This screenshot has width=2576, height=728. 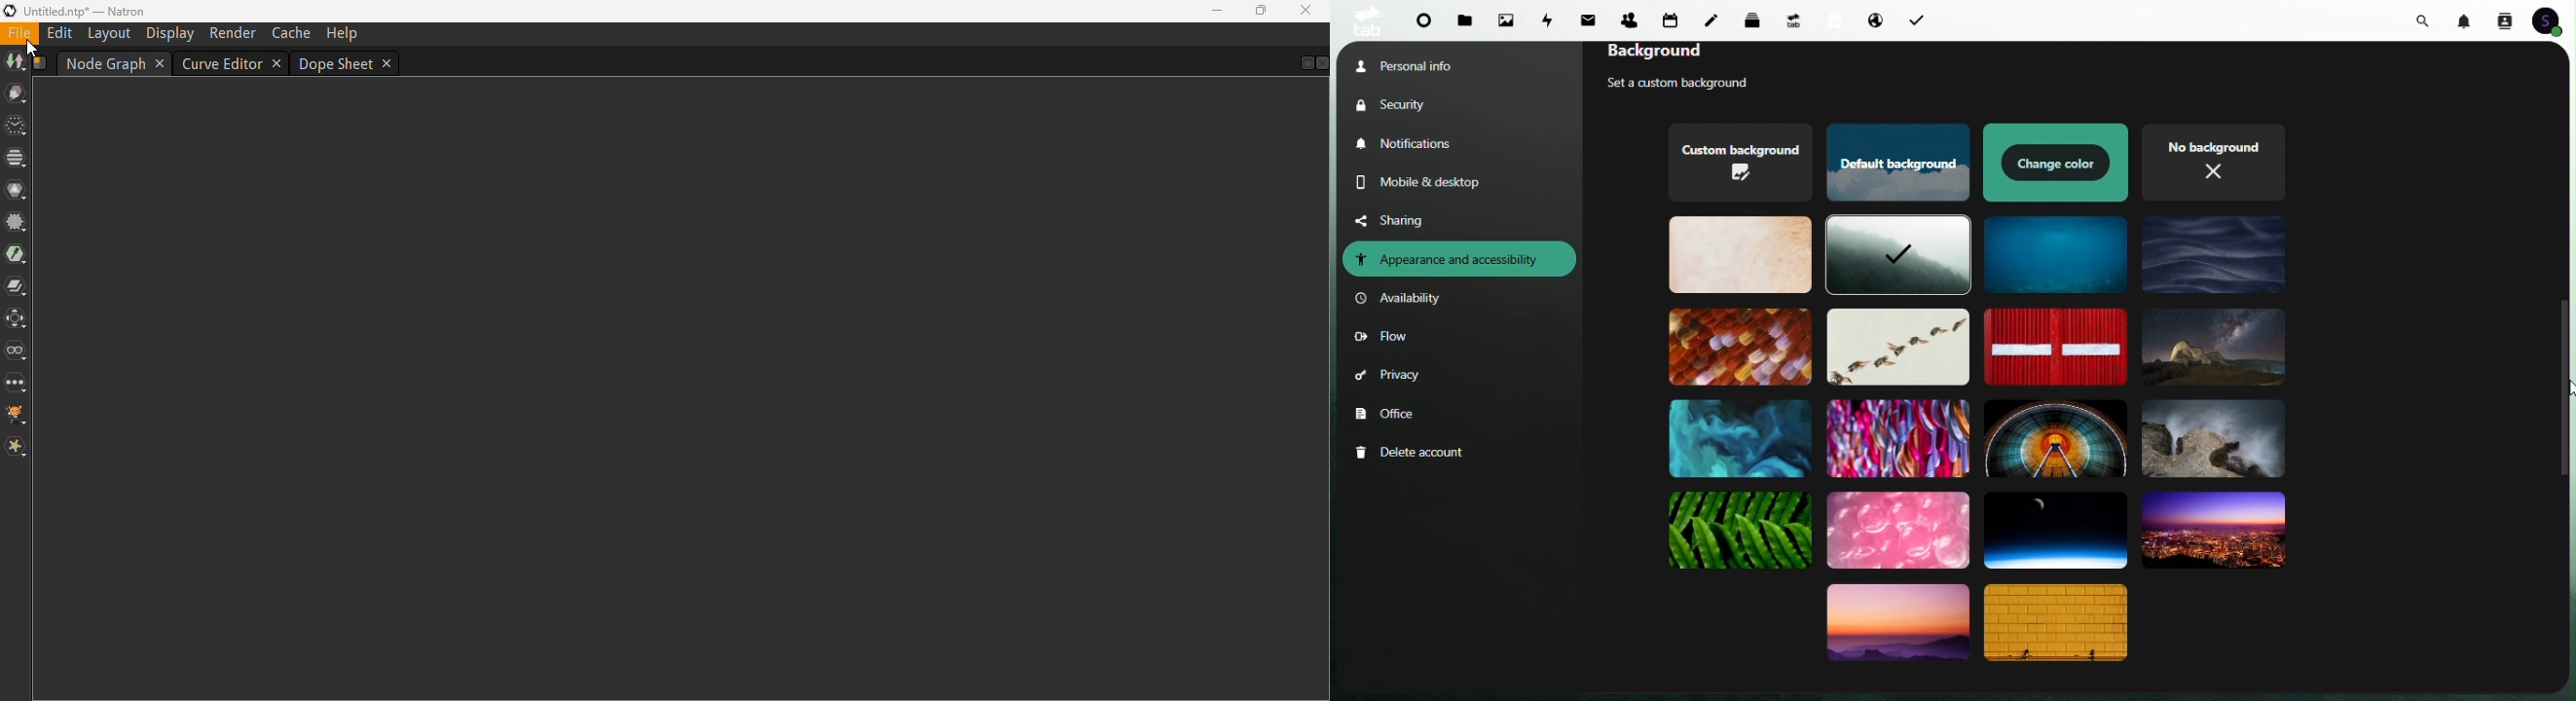 I want to click on Cursor, so click(x=2568, y=389).